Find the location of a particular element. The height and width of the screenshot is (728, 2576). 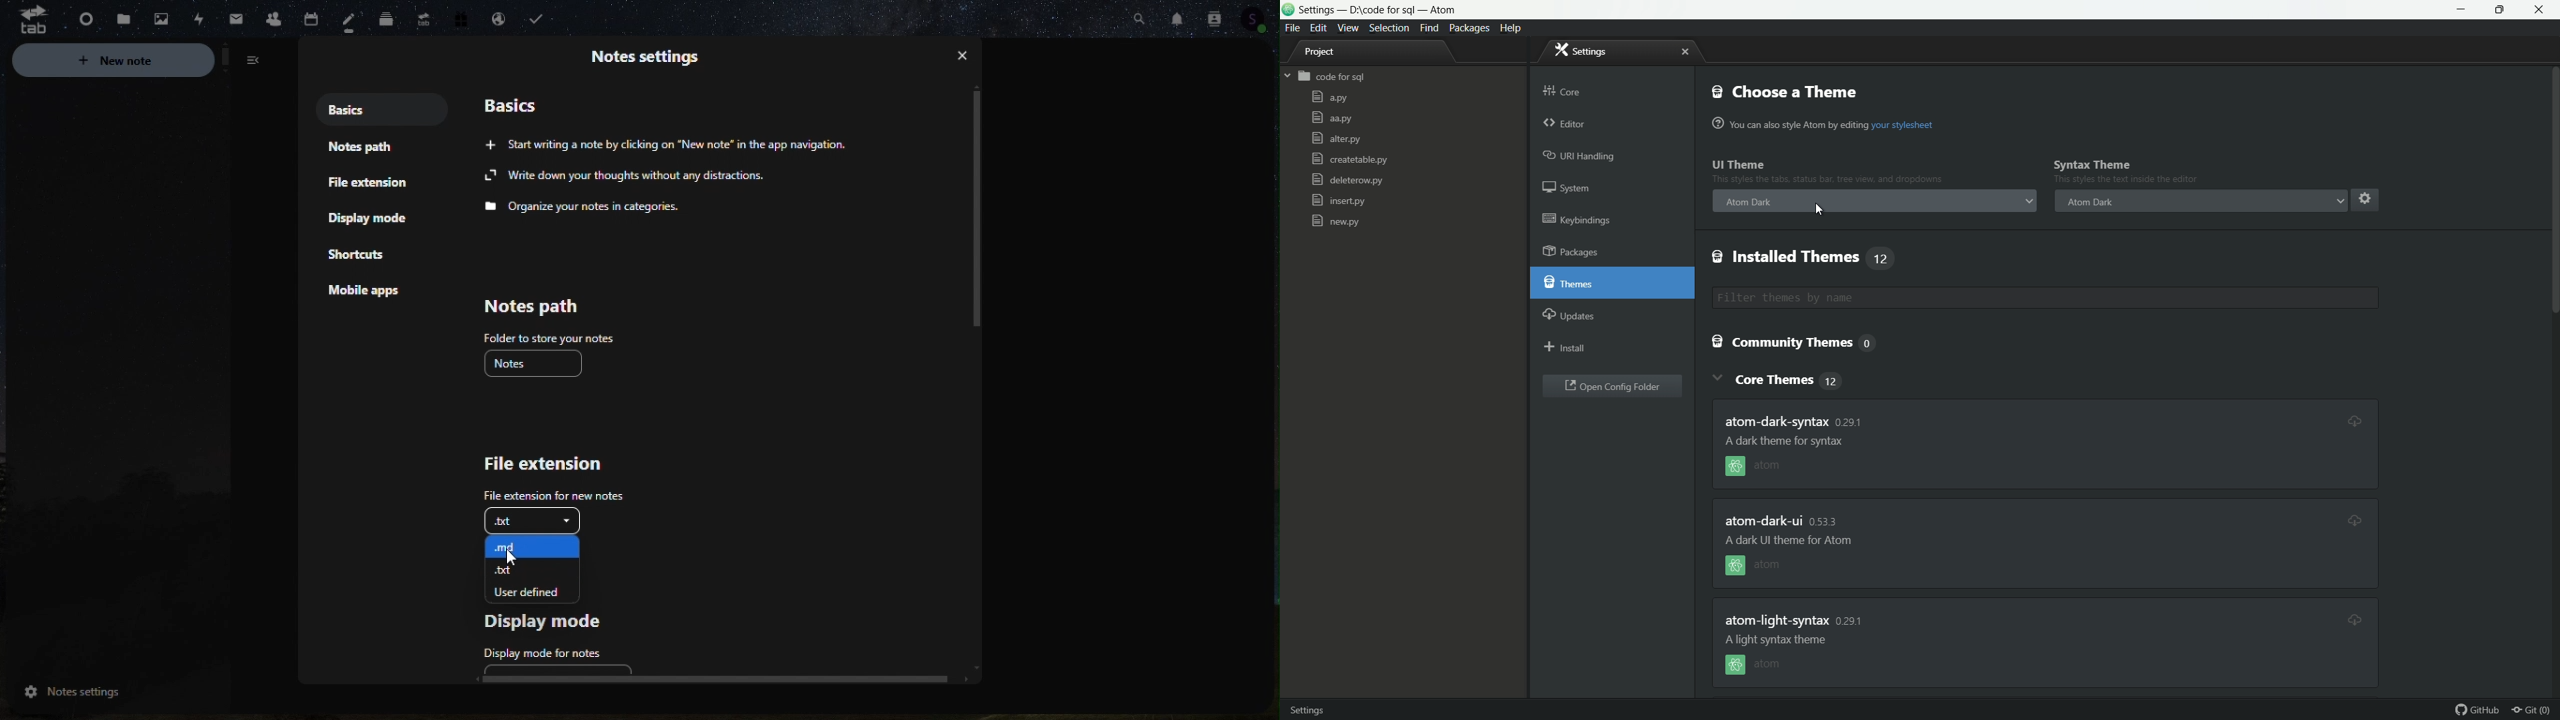

Profile is located at coordinates (1262, 22).